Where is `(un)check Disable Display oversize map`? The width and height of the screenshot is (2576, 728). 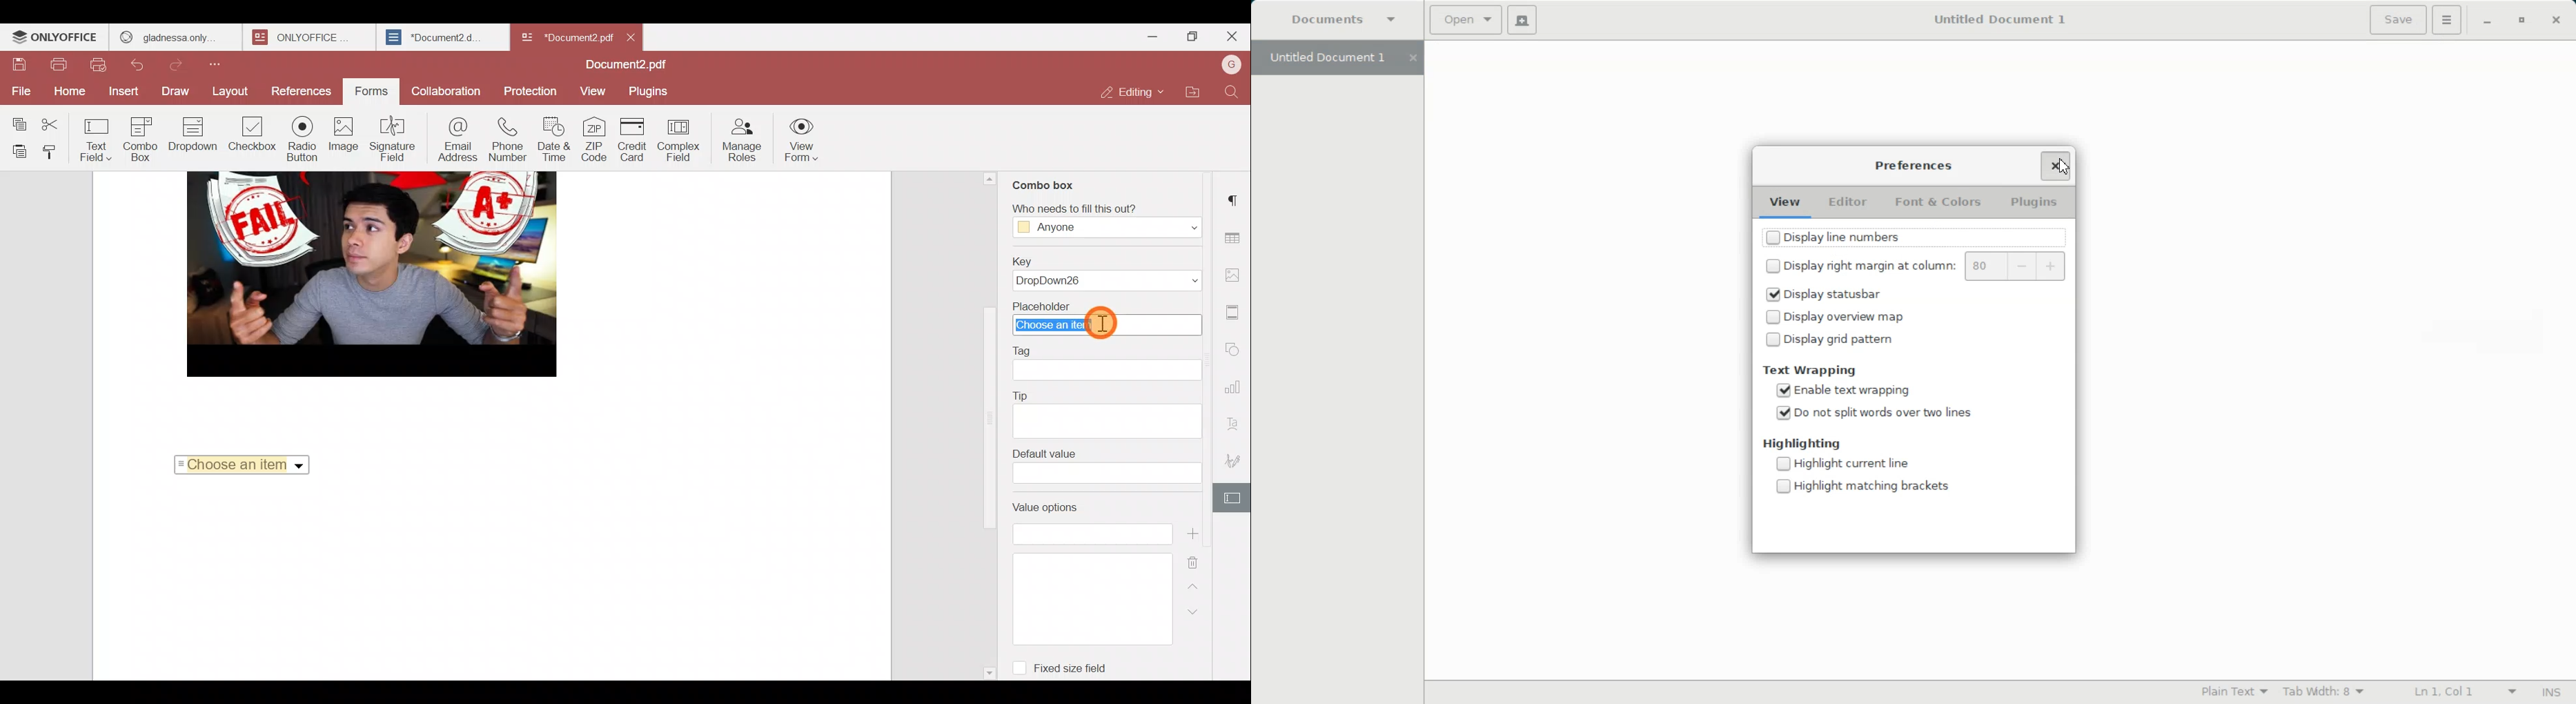 (un)check Disable Display oversize map is located at coordinates (1833, 317).